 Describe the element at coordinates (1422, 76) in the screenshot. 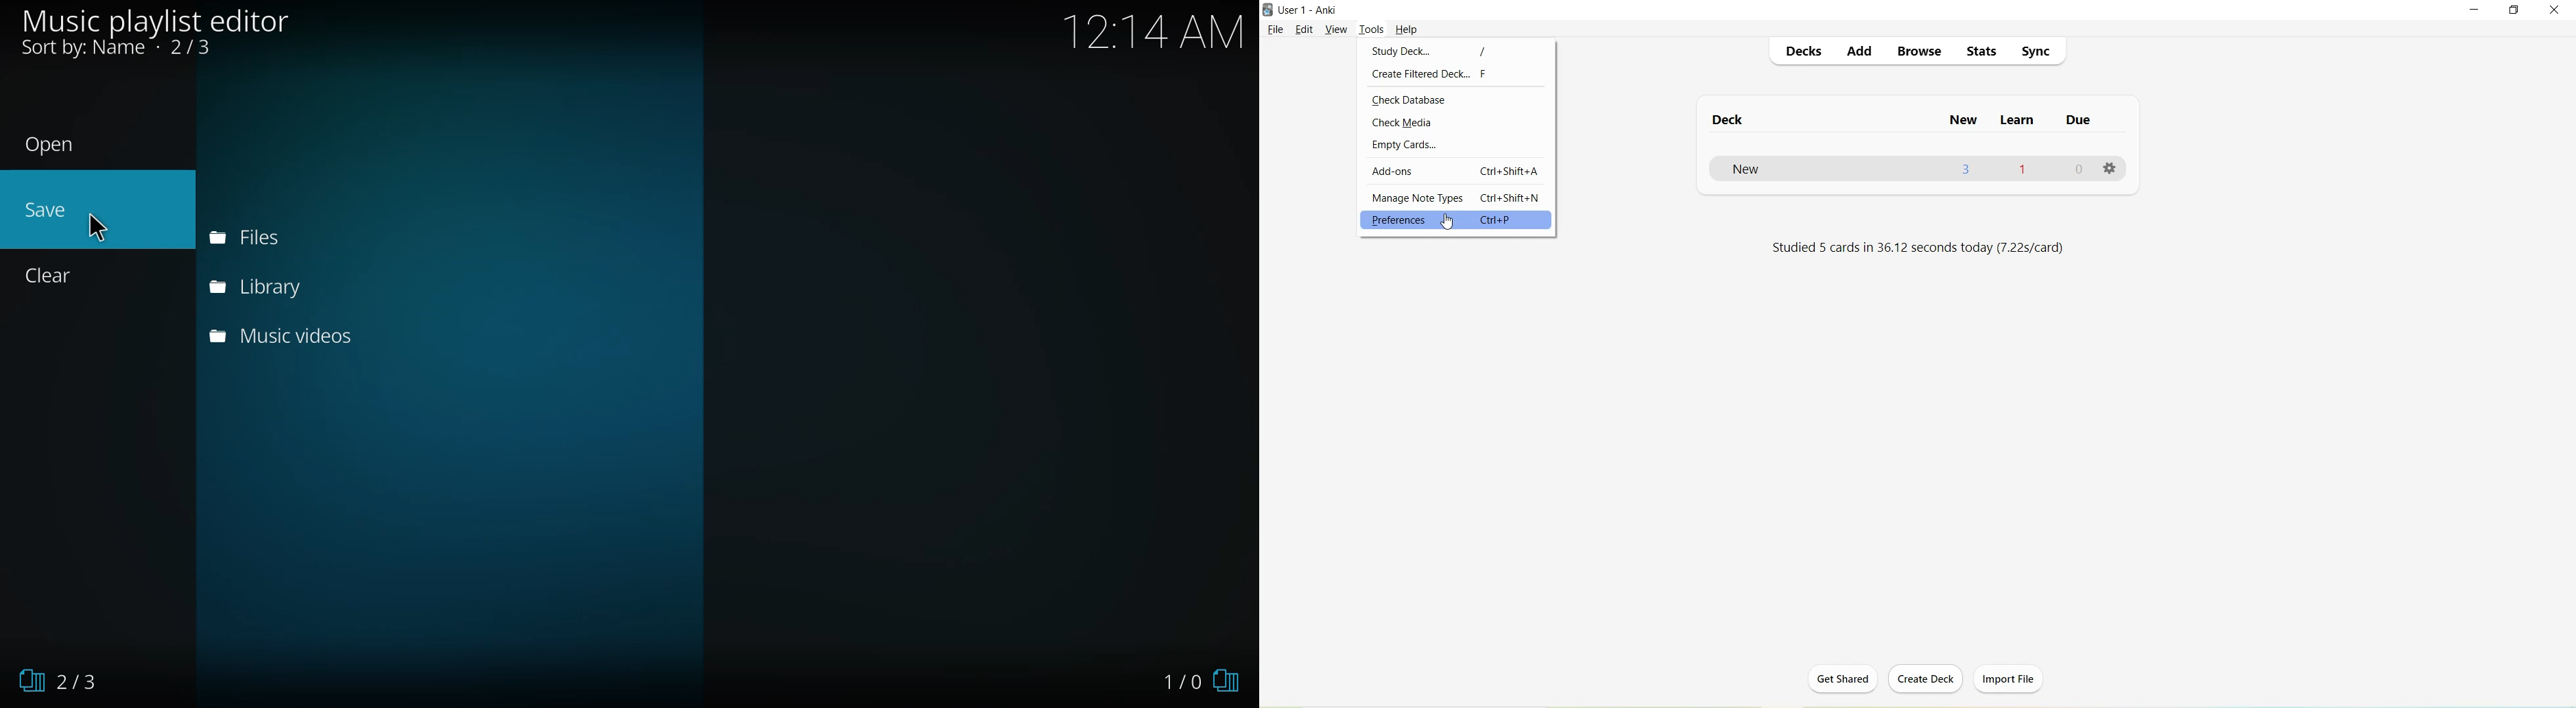

I see `Create Filtered Deck..` at that location.